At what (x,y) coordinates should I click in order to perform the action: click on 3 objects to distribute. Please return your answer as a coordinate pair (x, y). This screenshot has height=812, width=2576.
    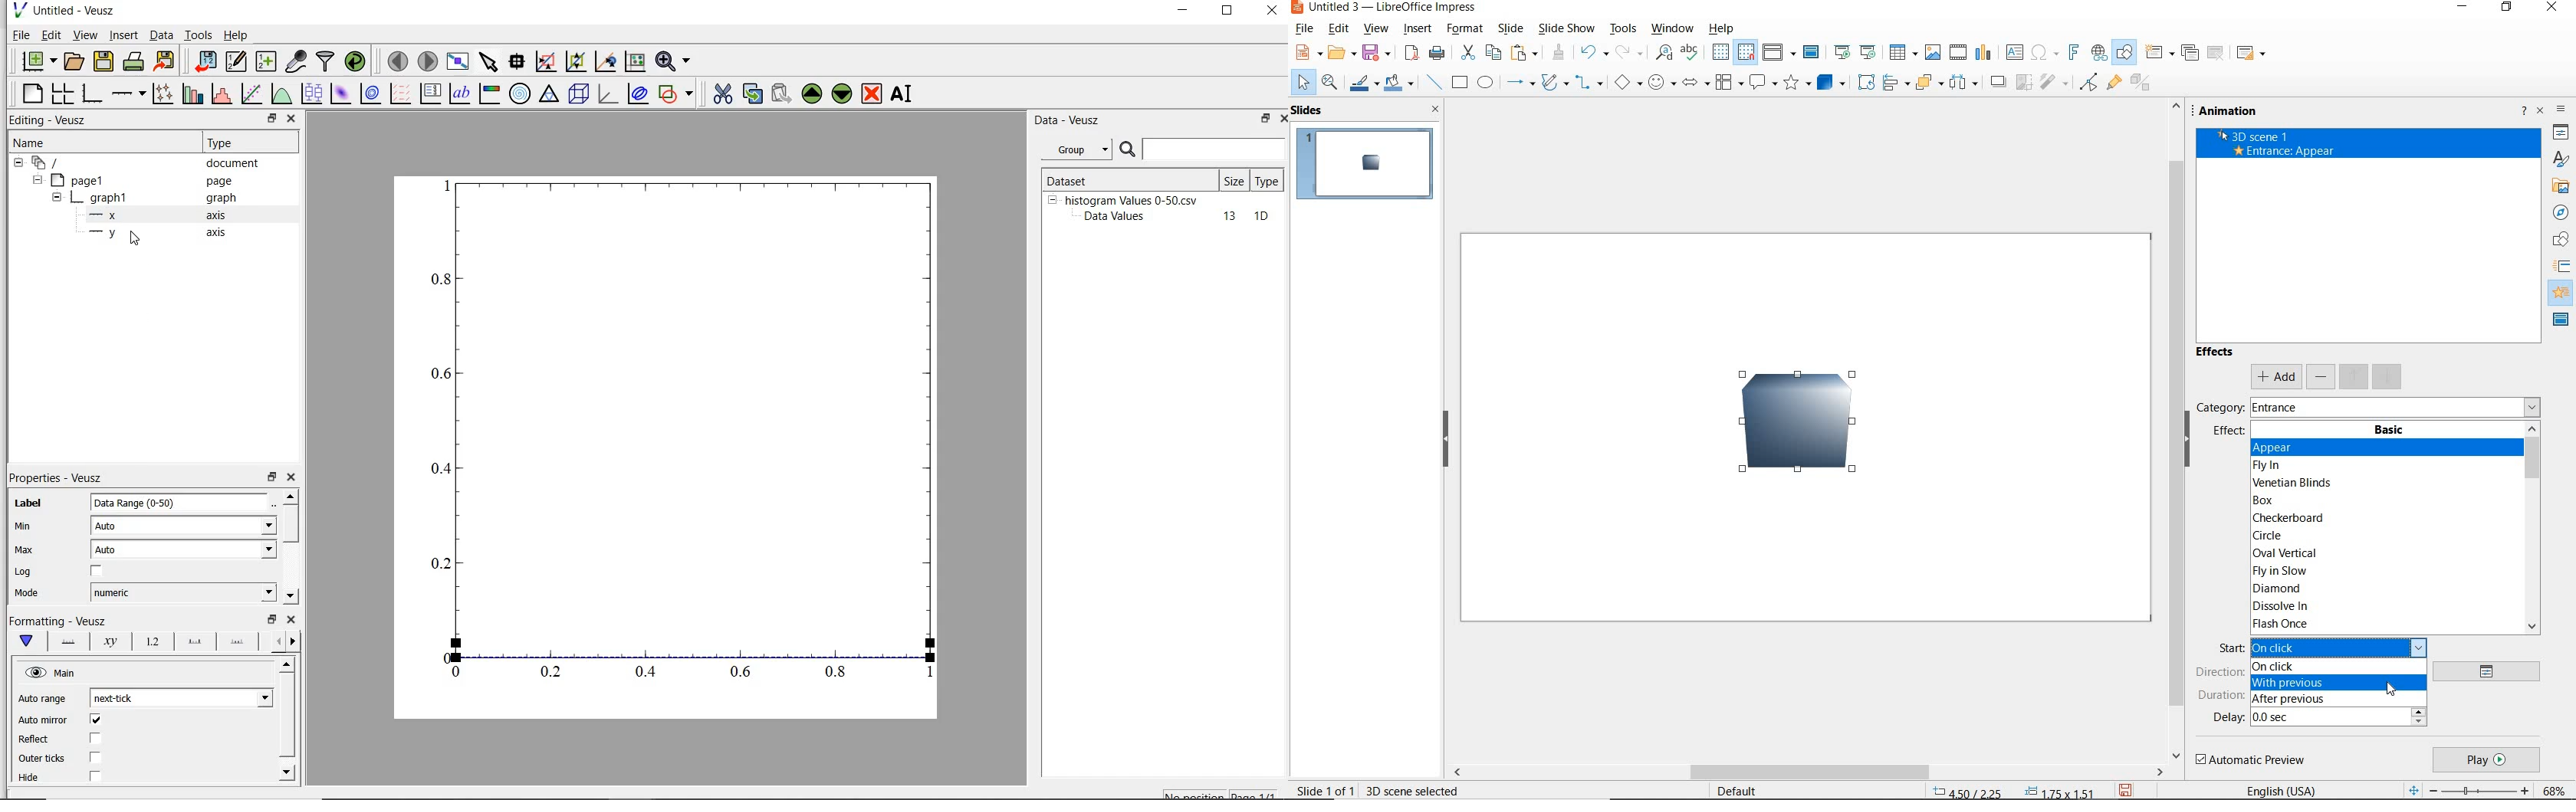
    Looking at the image, I should click on (1965, 84).